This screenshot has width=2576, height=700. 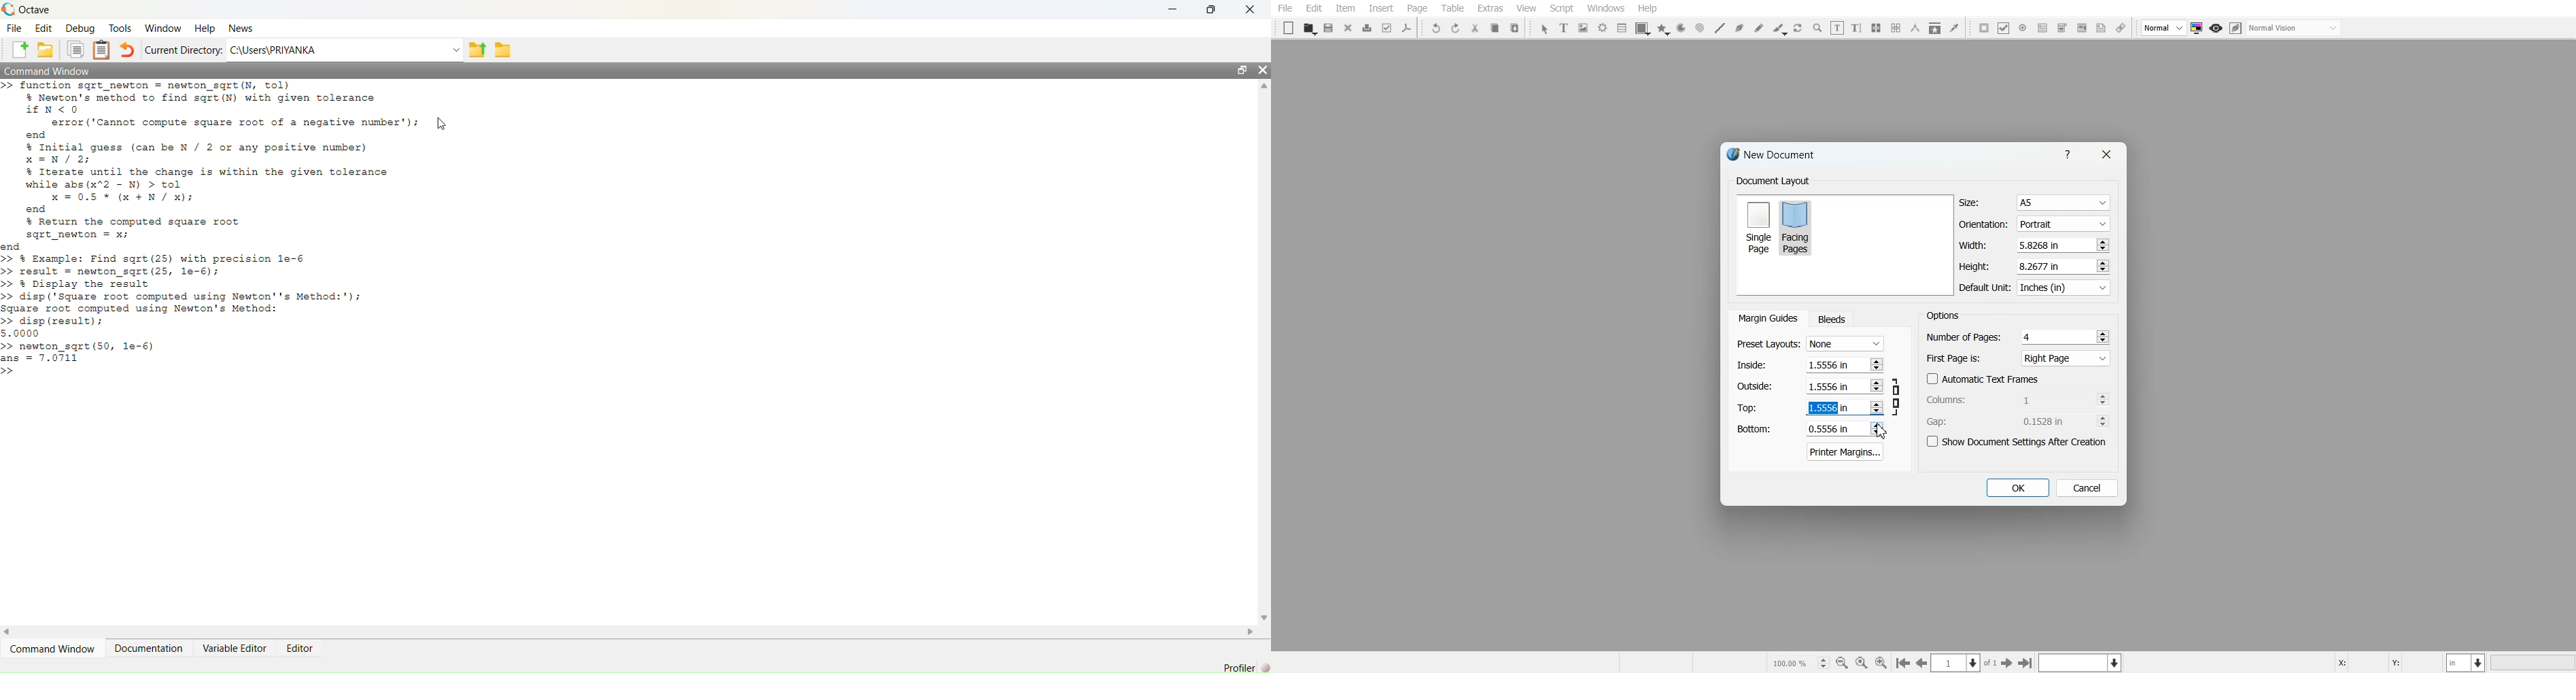 What do you see at coordinates (2105, 154) in the screenshot?
I see `Close` at bounding box center [2105, 154].